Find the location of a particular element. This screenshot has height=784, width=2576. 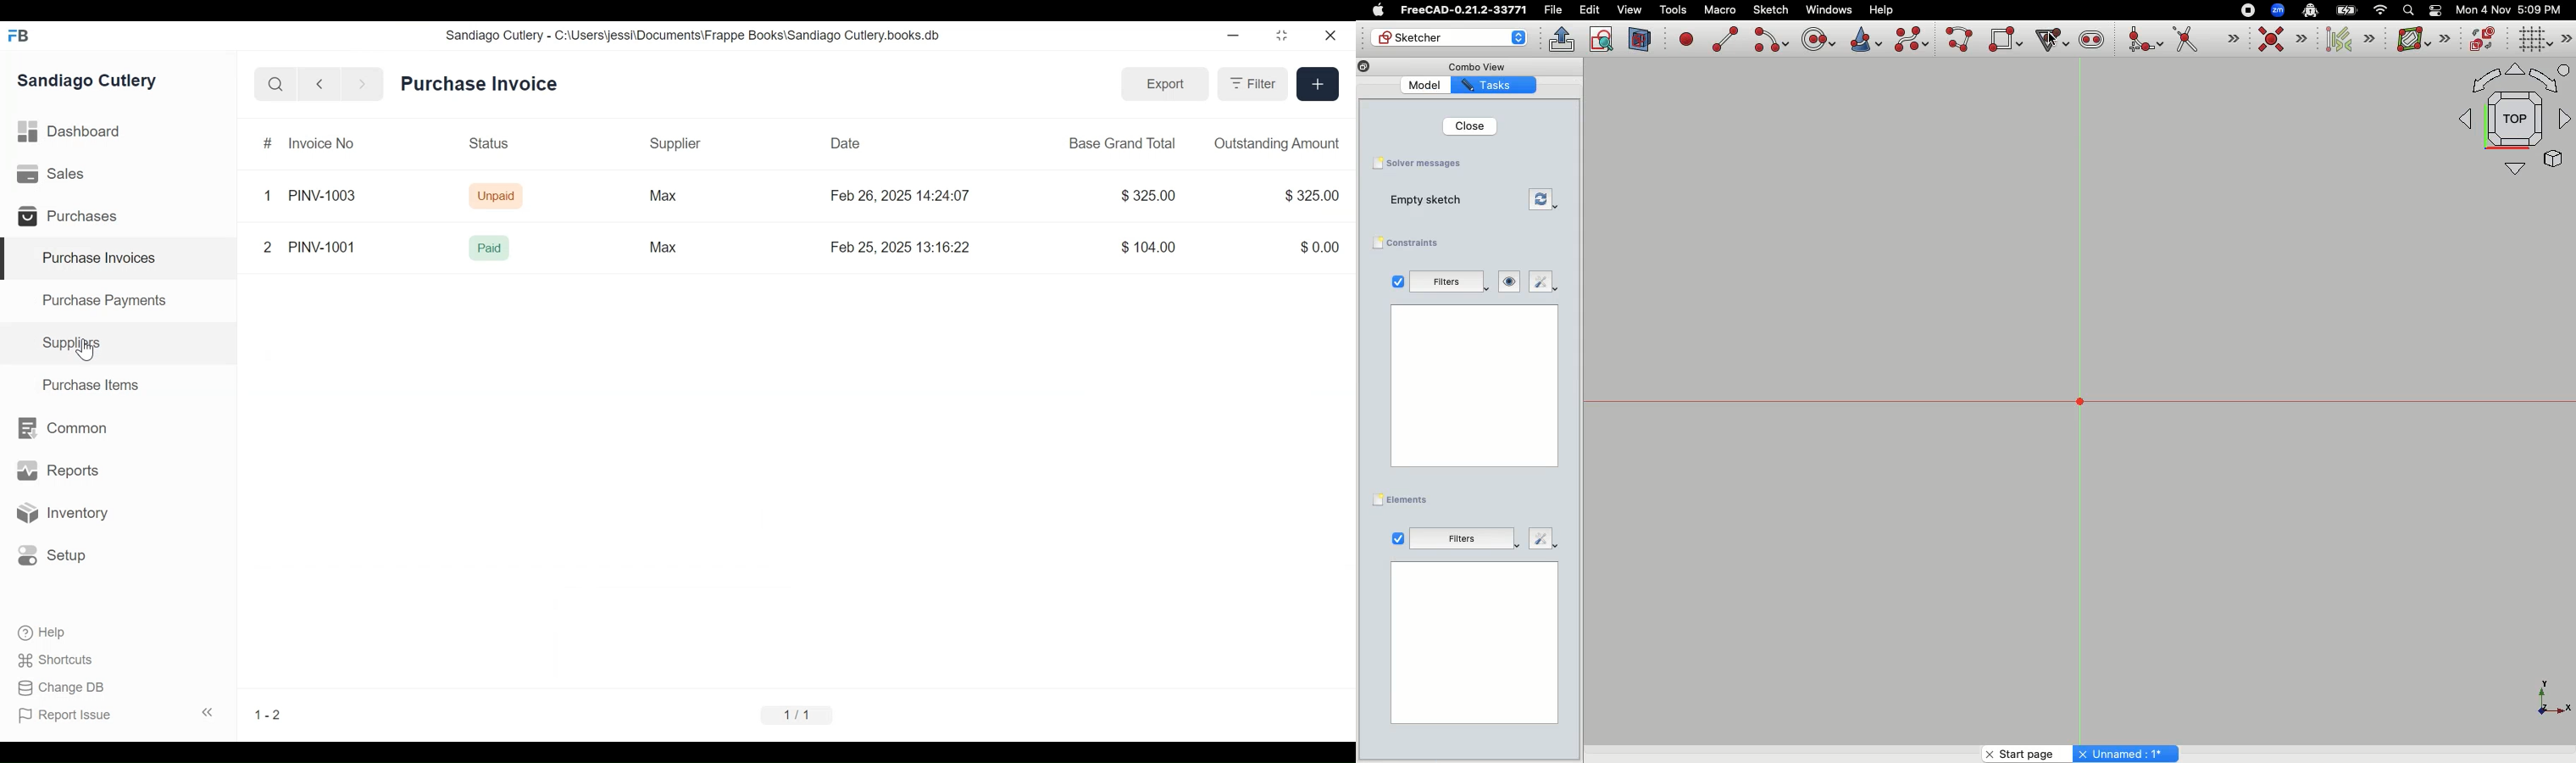

[FP Report Issue is located at coordinates (69, 719).